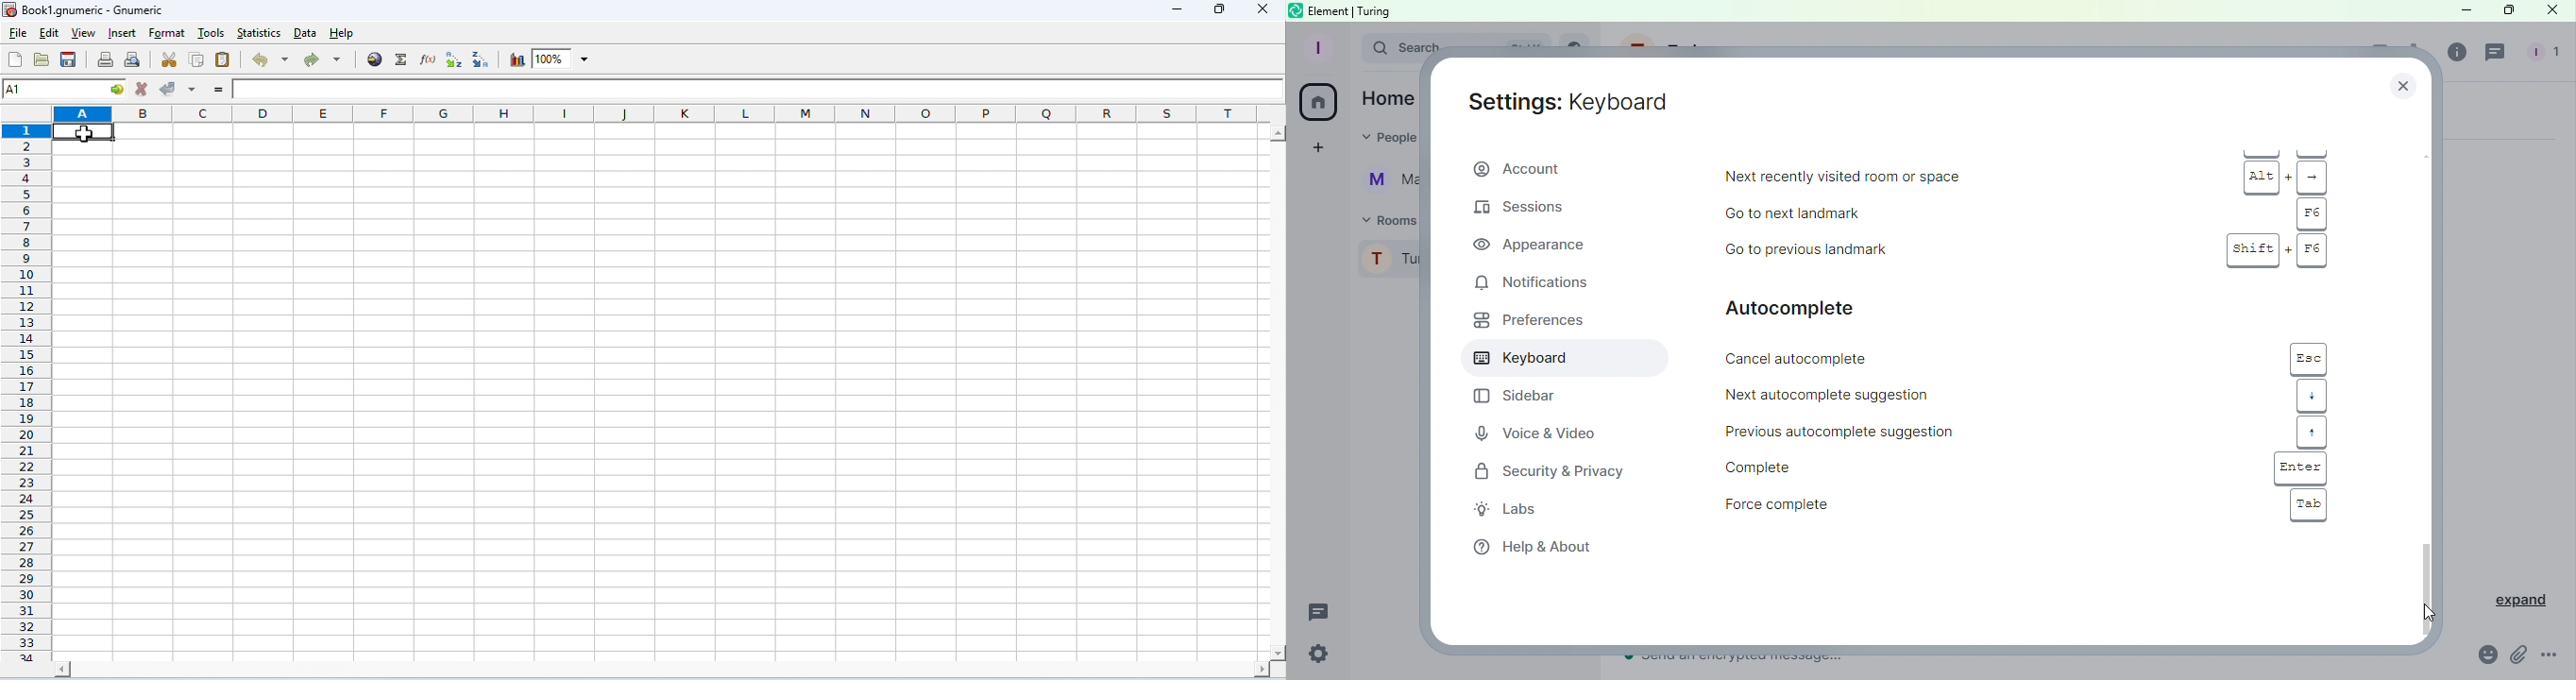 Image resolution: width=2576 pixels, height=700 pixels. What do you see at coordinates (2310, 358) in the screenshot?
I see `esc` at bounding box center [2310, 358].